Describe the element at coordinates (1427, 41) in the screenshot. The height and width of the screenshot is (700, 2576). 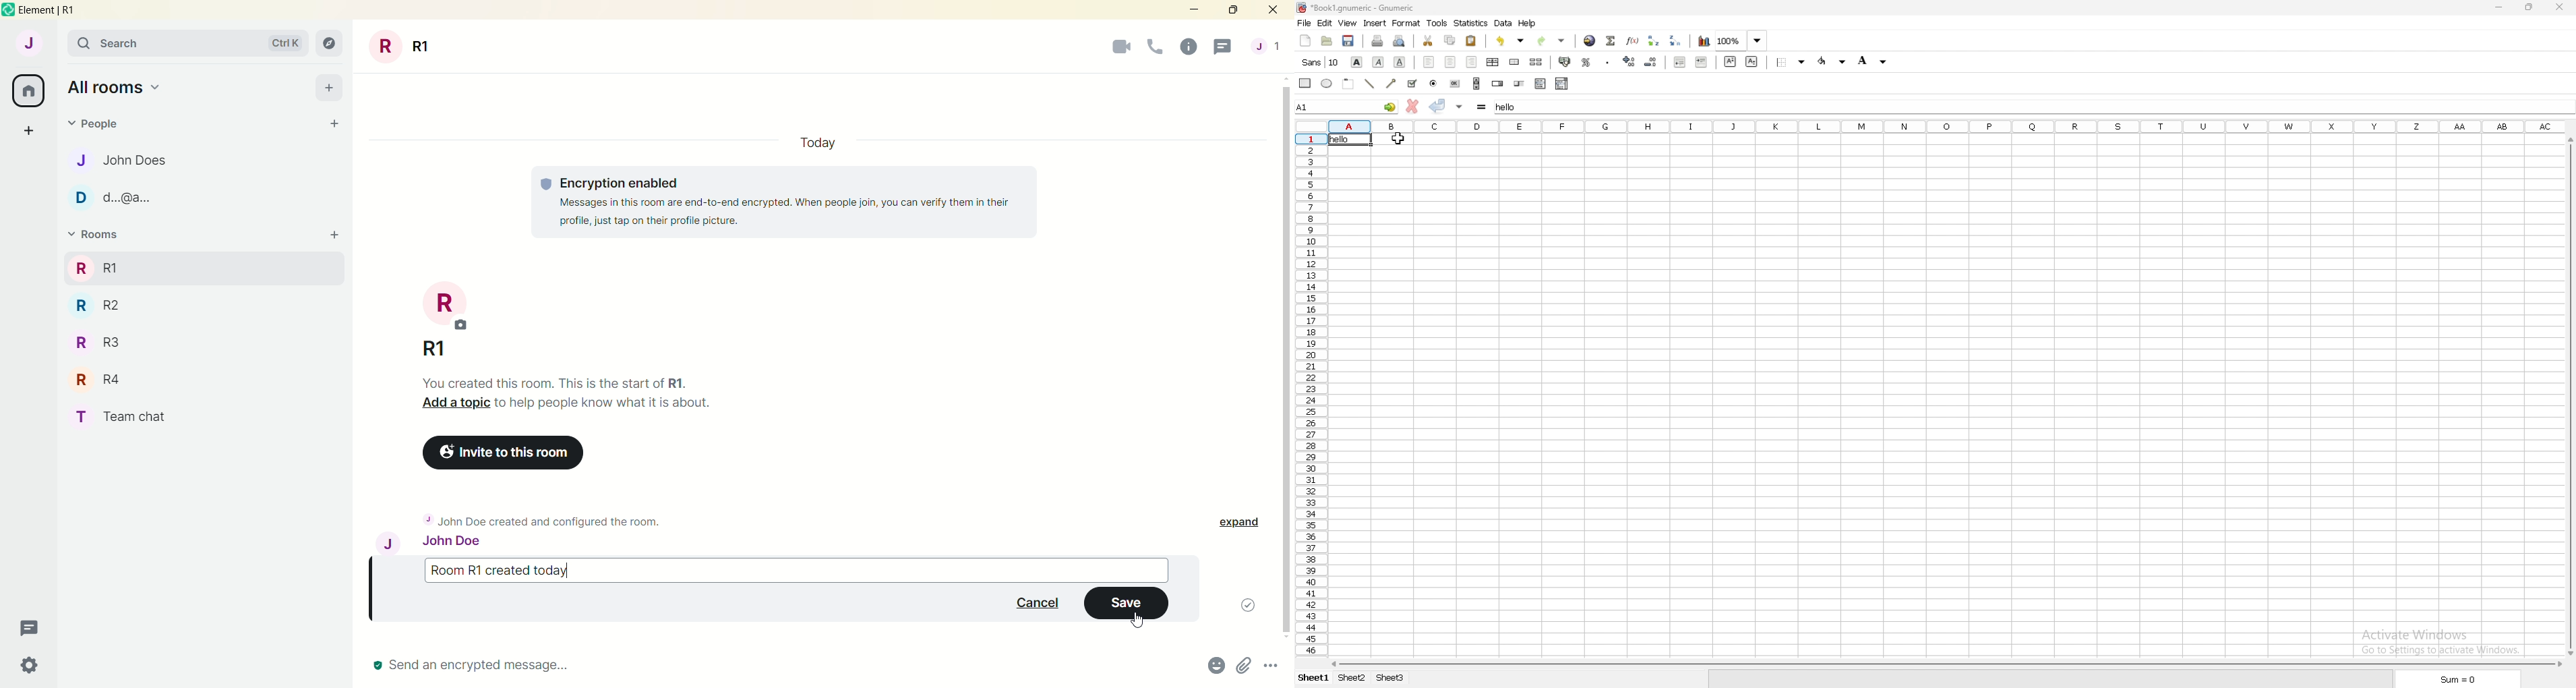
I see `cut` at that location.